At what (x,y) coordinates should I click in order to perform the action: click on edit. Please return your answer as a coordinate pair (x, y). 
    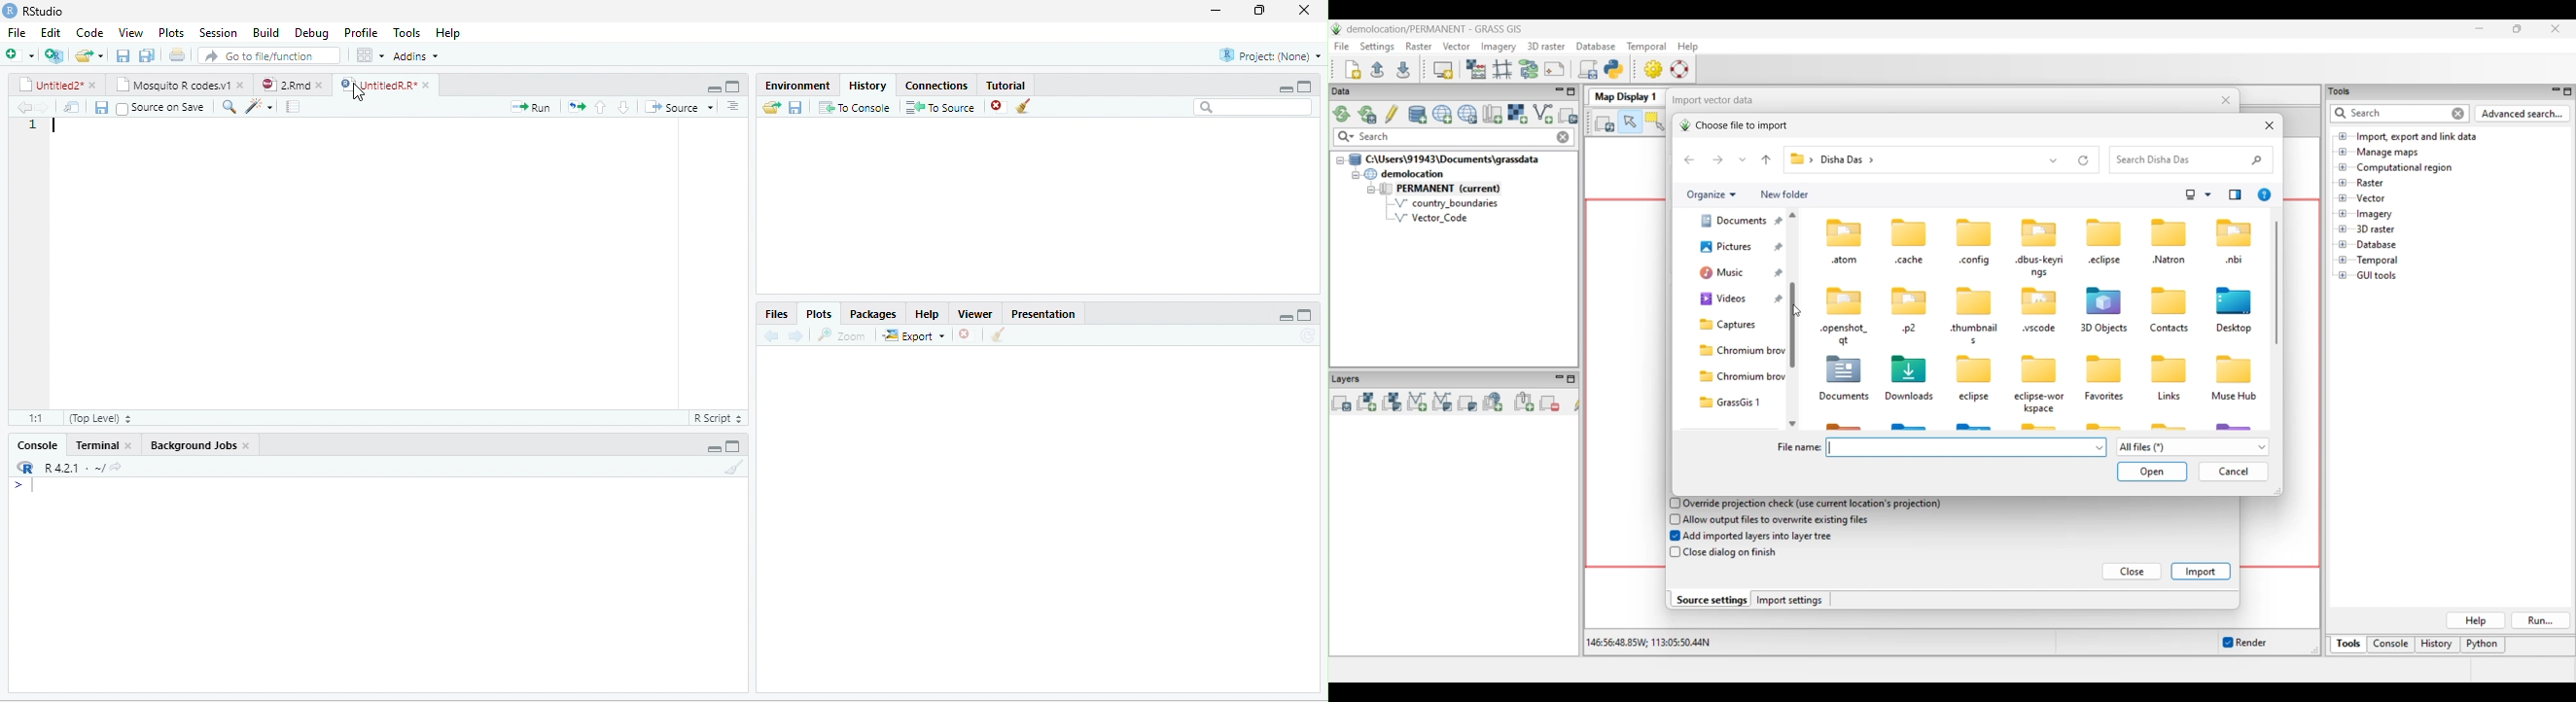
    Looking at the image, I should click on (51, 33).